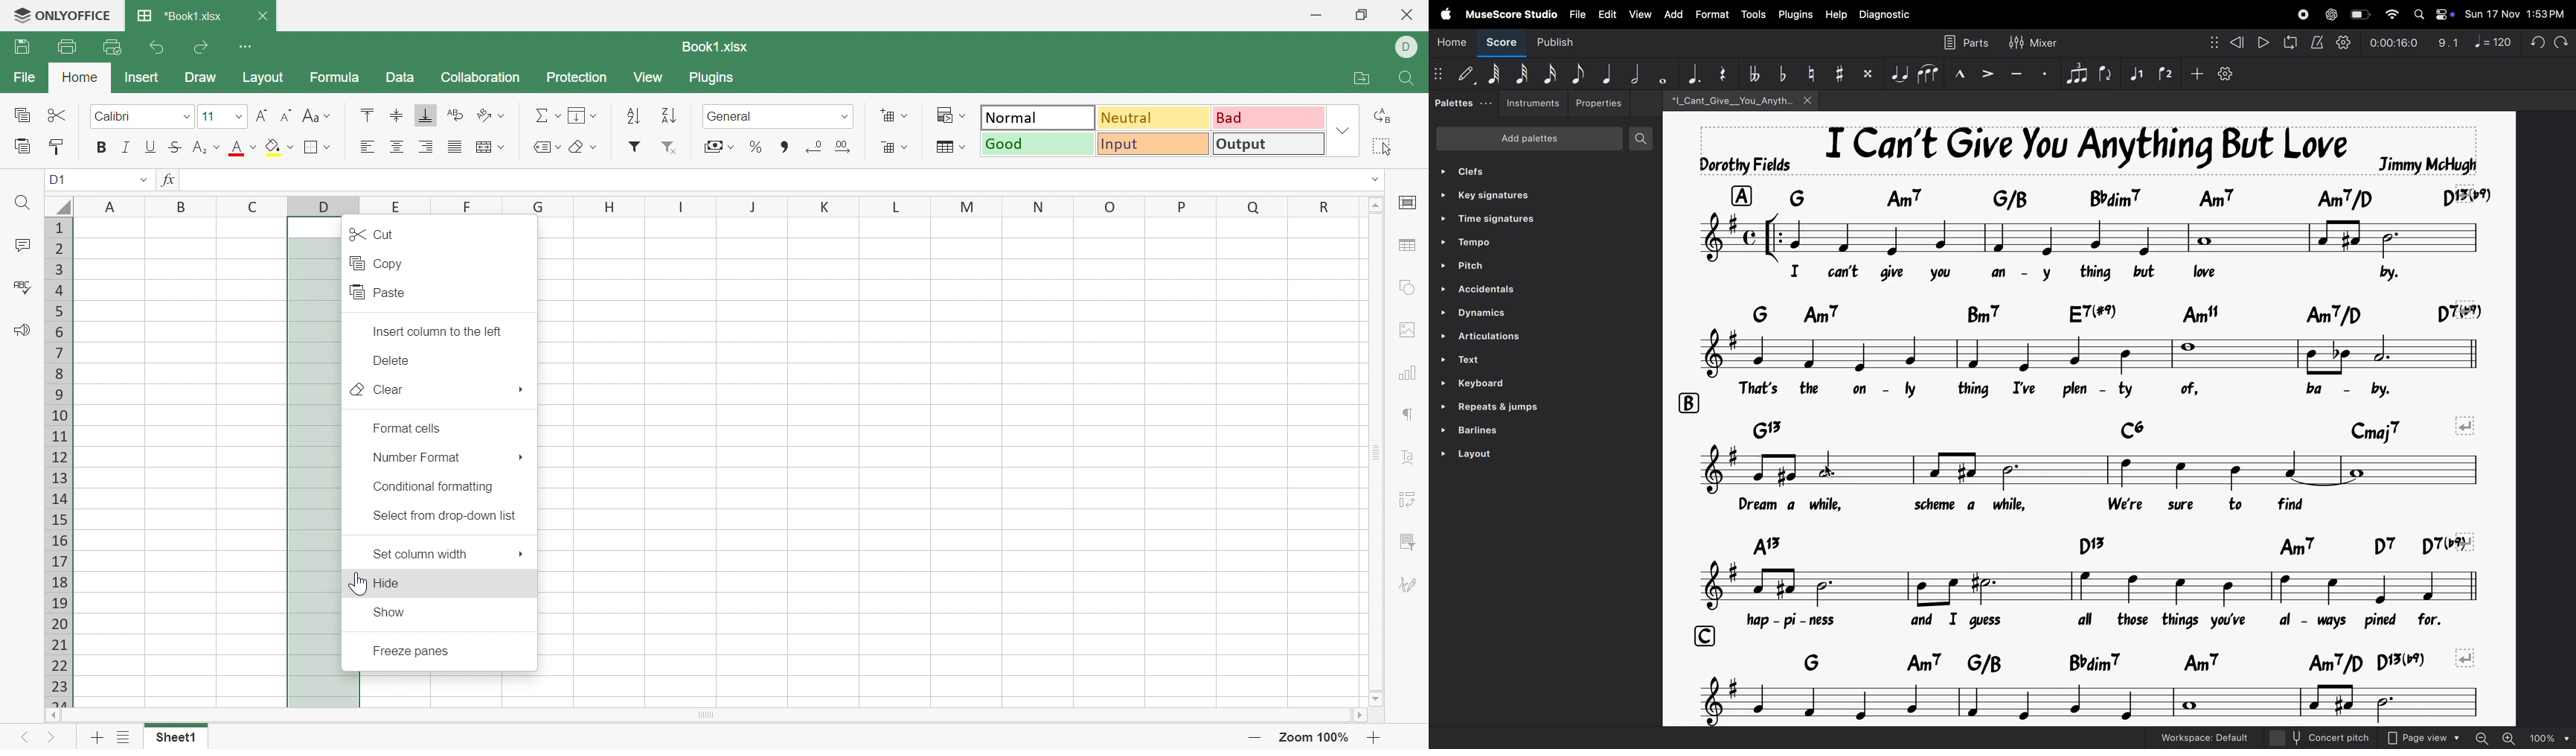  I want to click on , so click(2569, 737).